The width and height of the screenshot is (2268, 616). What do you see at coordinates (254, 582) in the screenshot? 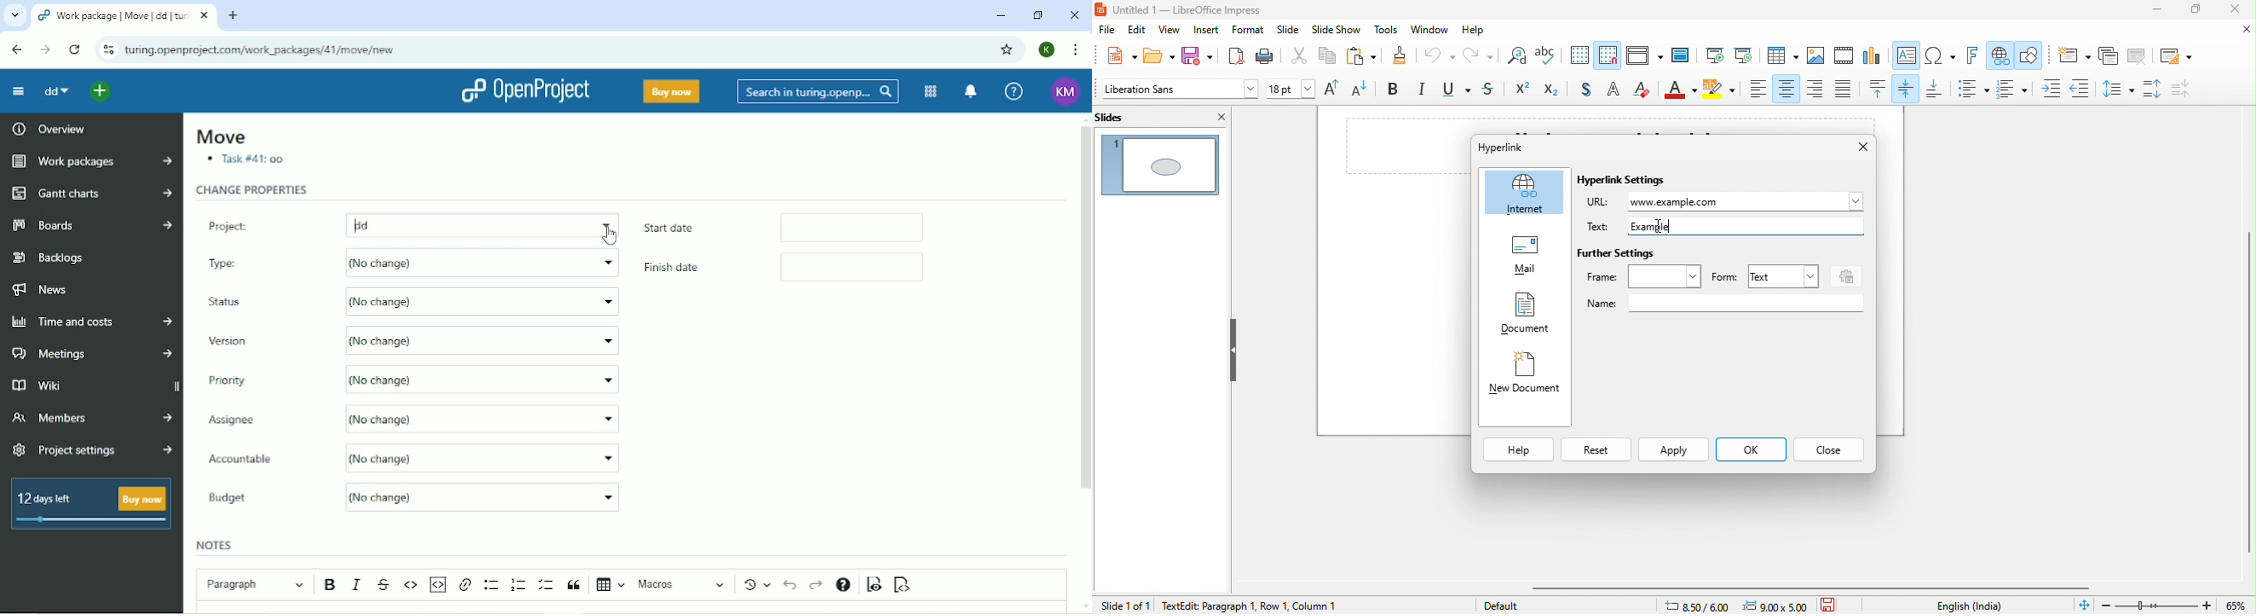
I see `Paragraph` at bounding box center [254, 582].